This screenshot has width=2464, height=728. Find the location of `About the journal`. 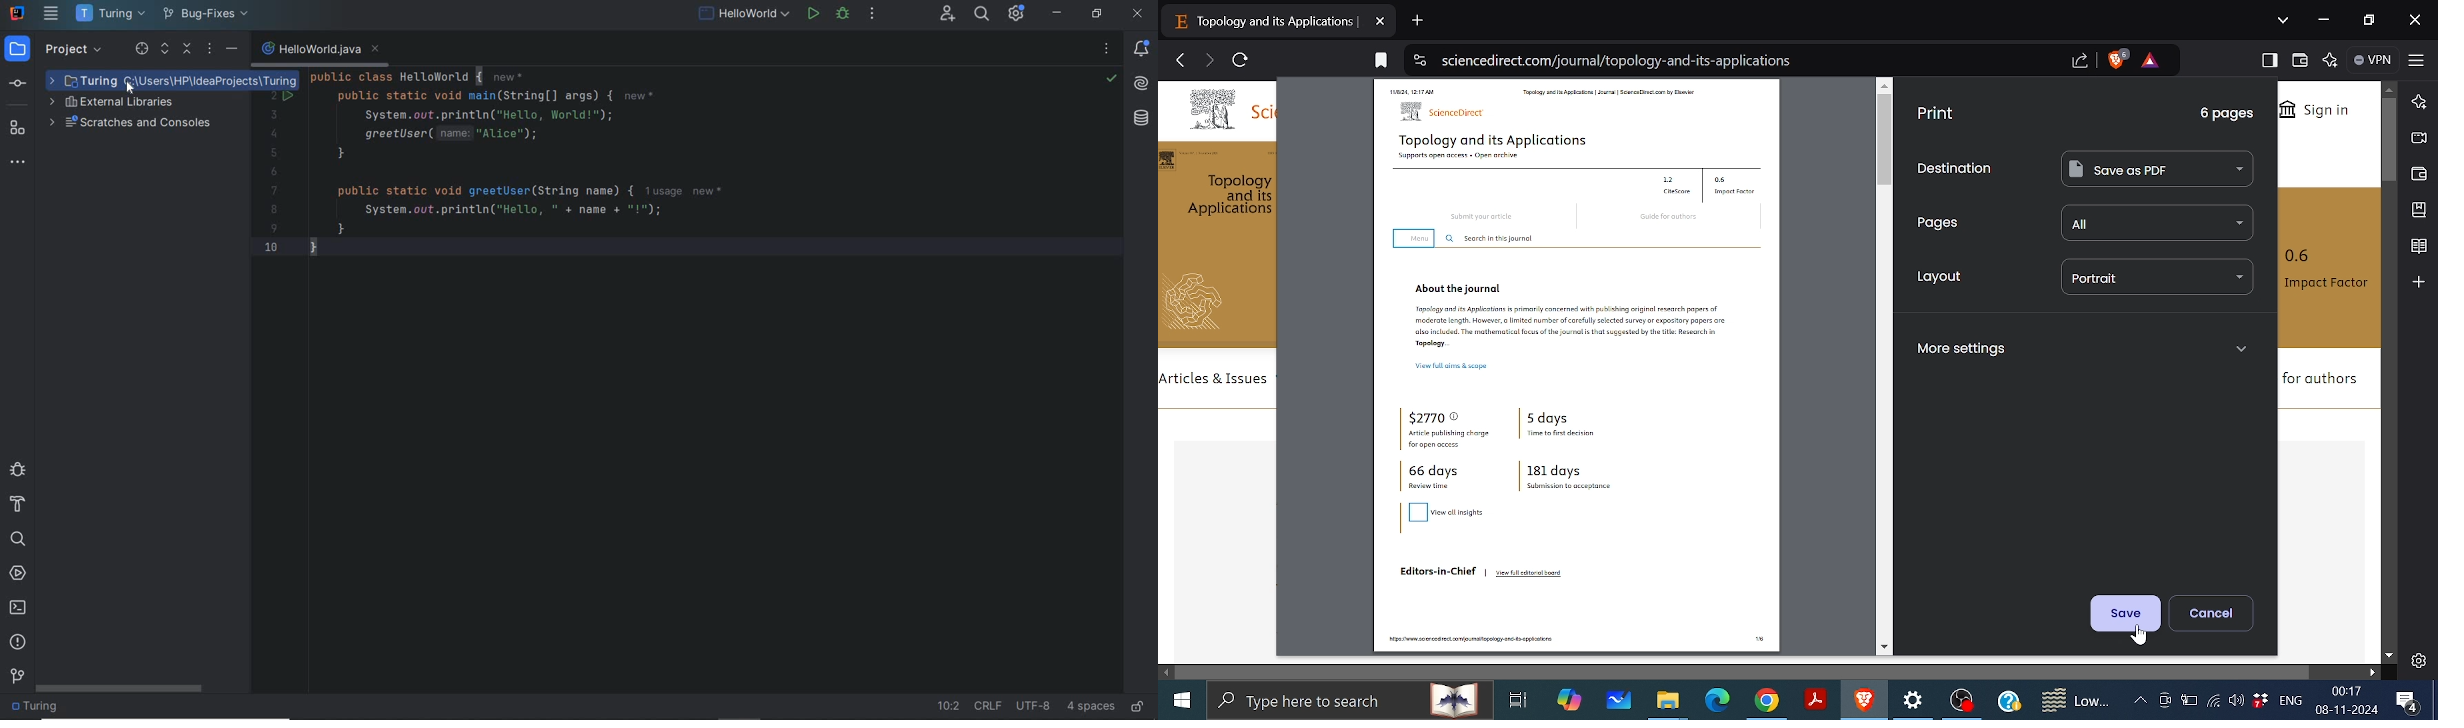

About the journal is located at coordinates (1467, 288).